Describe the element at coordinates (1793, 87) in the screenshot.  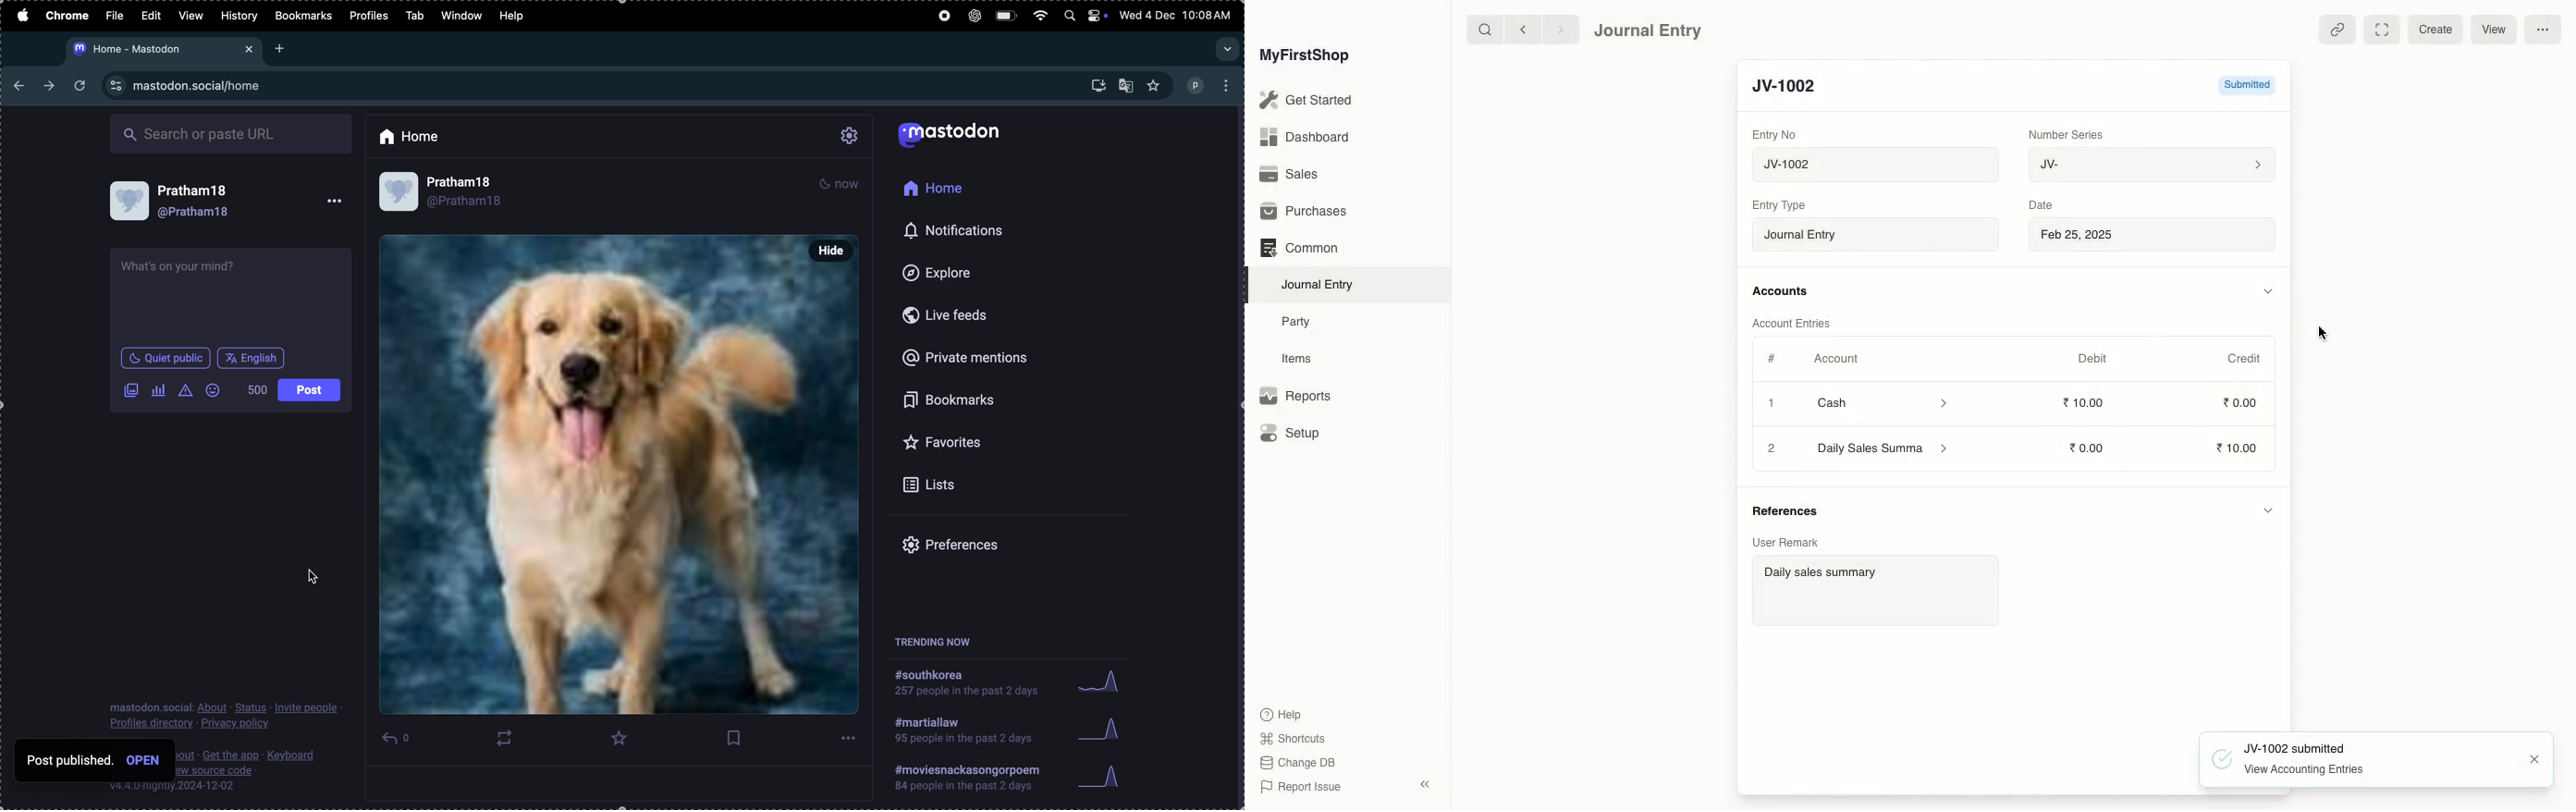
I see `New Entry` at that location.